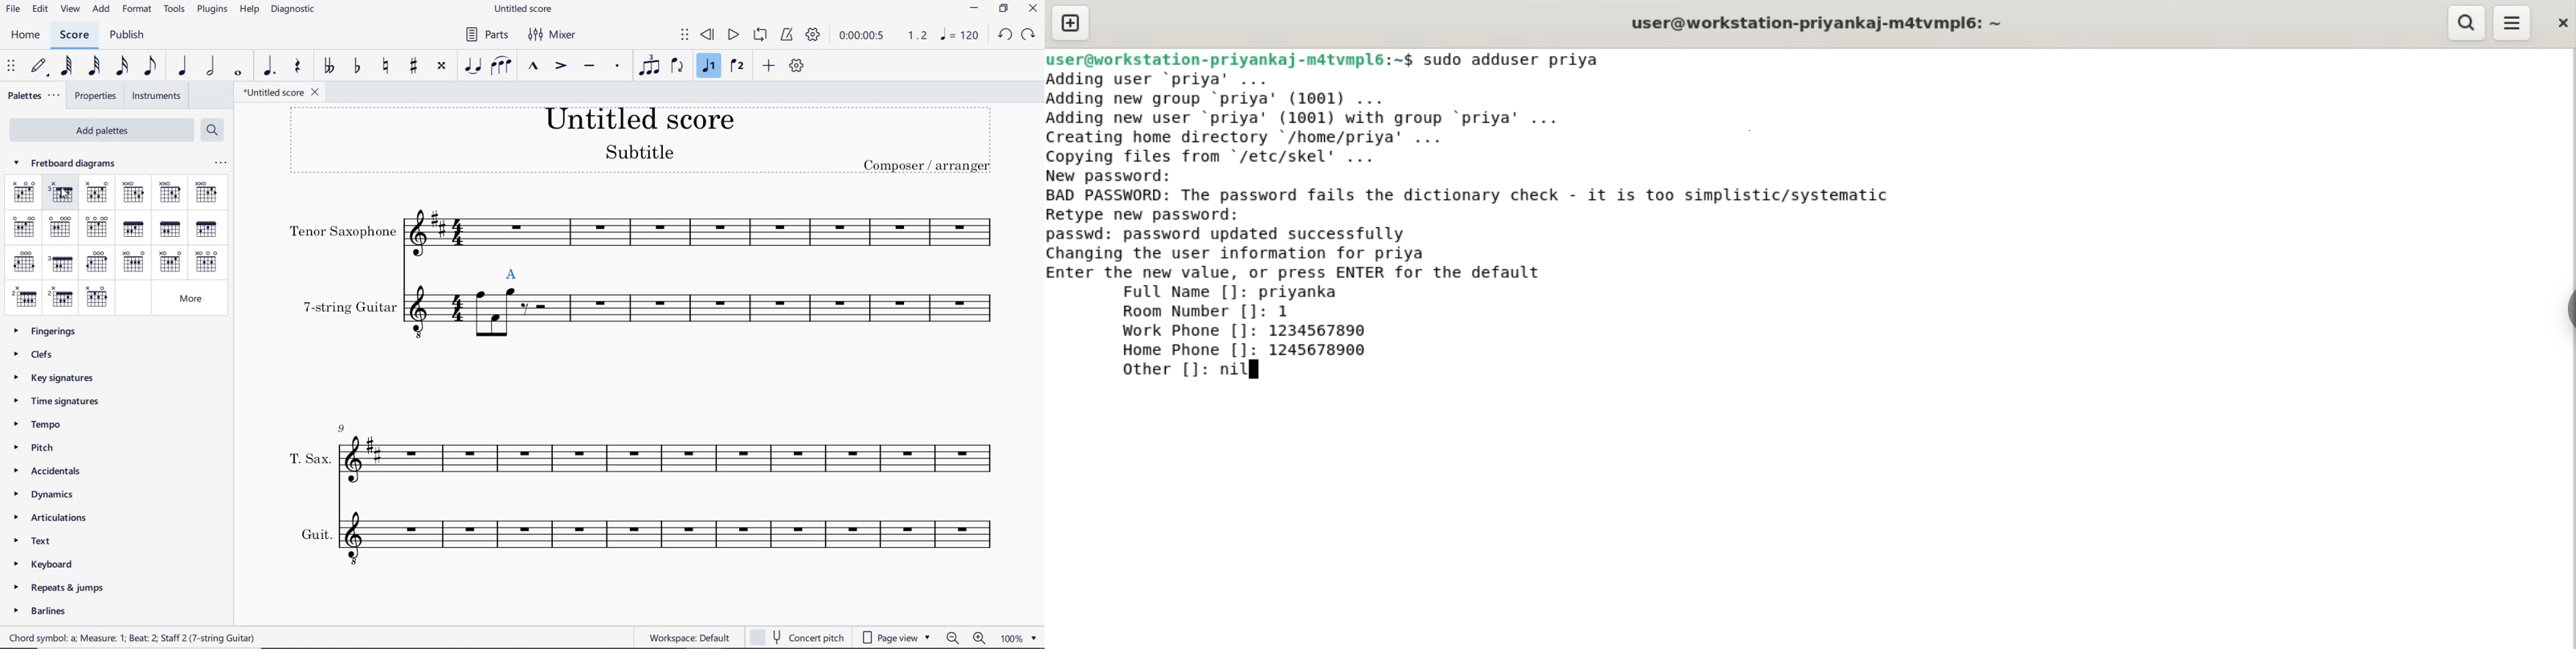 The image size is (2576, 672). What do you see at coordinates (76, 34) in the screenshot?
I see `SCORE` at bounding box center [76, 34].